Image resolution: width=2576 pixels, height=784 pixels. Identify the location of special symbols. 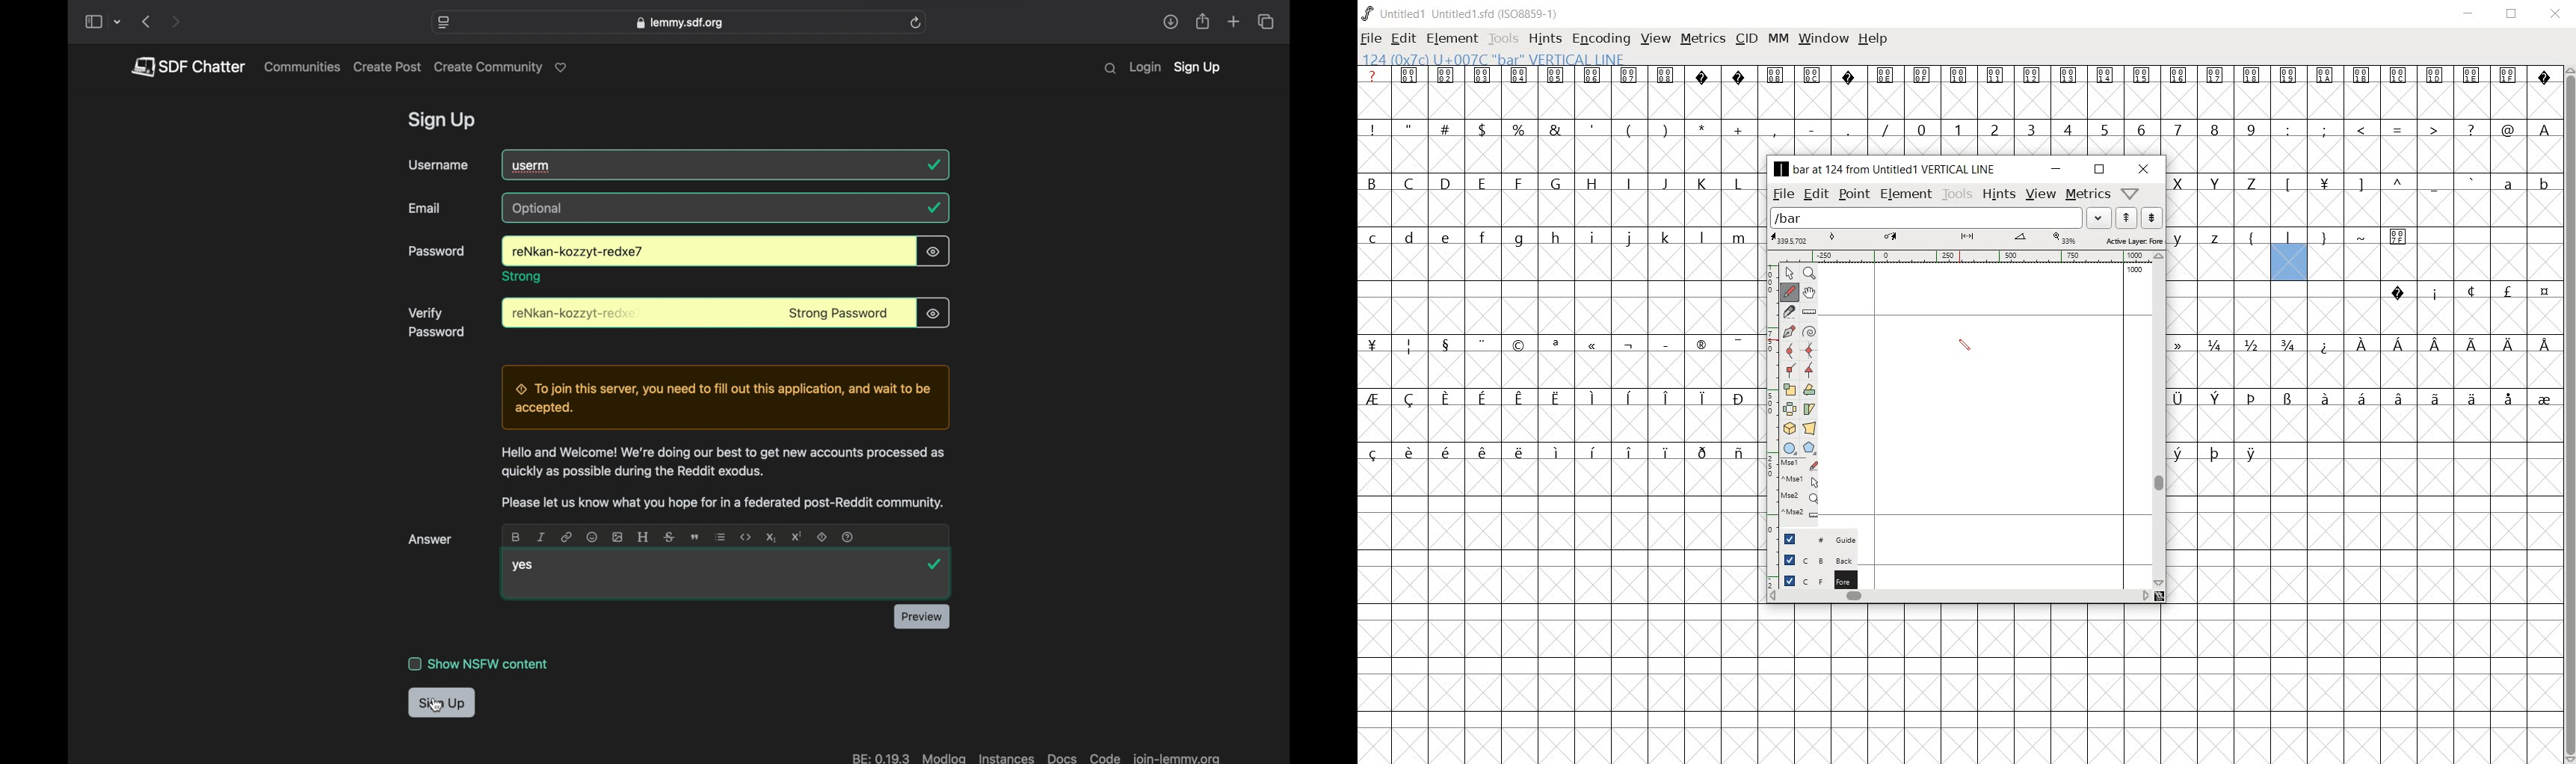
(1960, 76).